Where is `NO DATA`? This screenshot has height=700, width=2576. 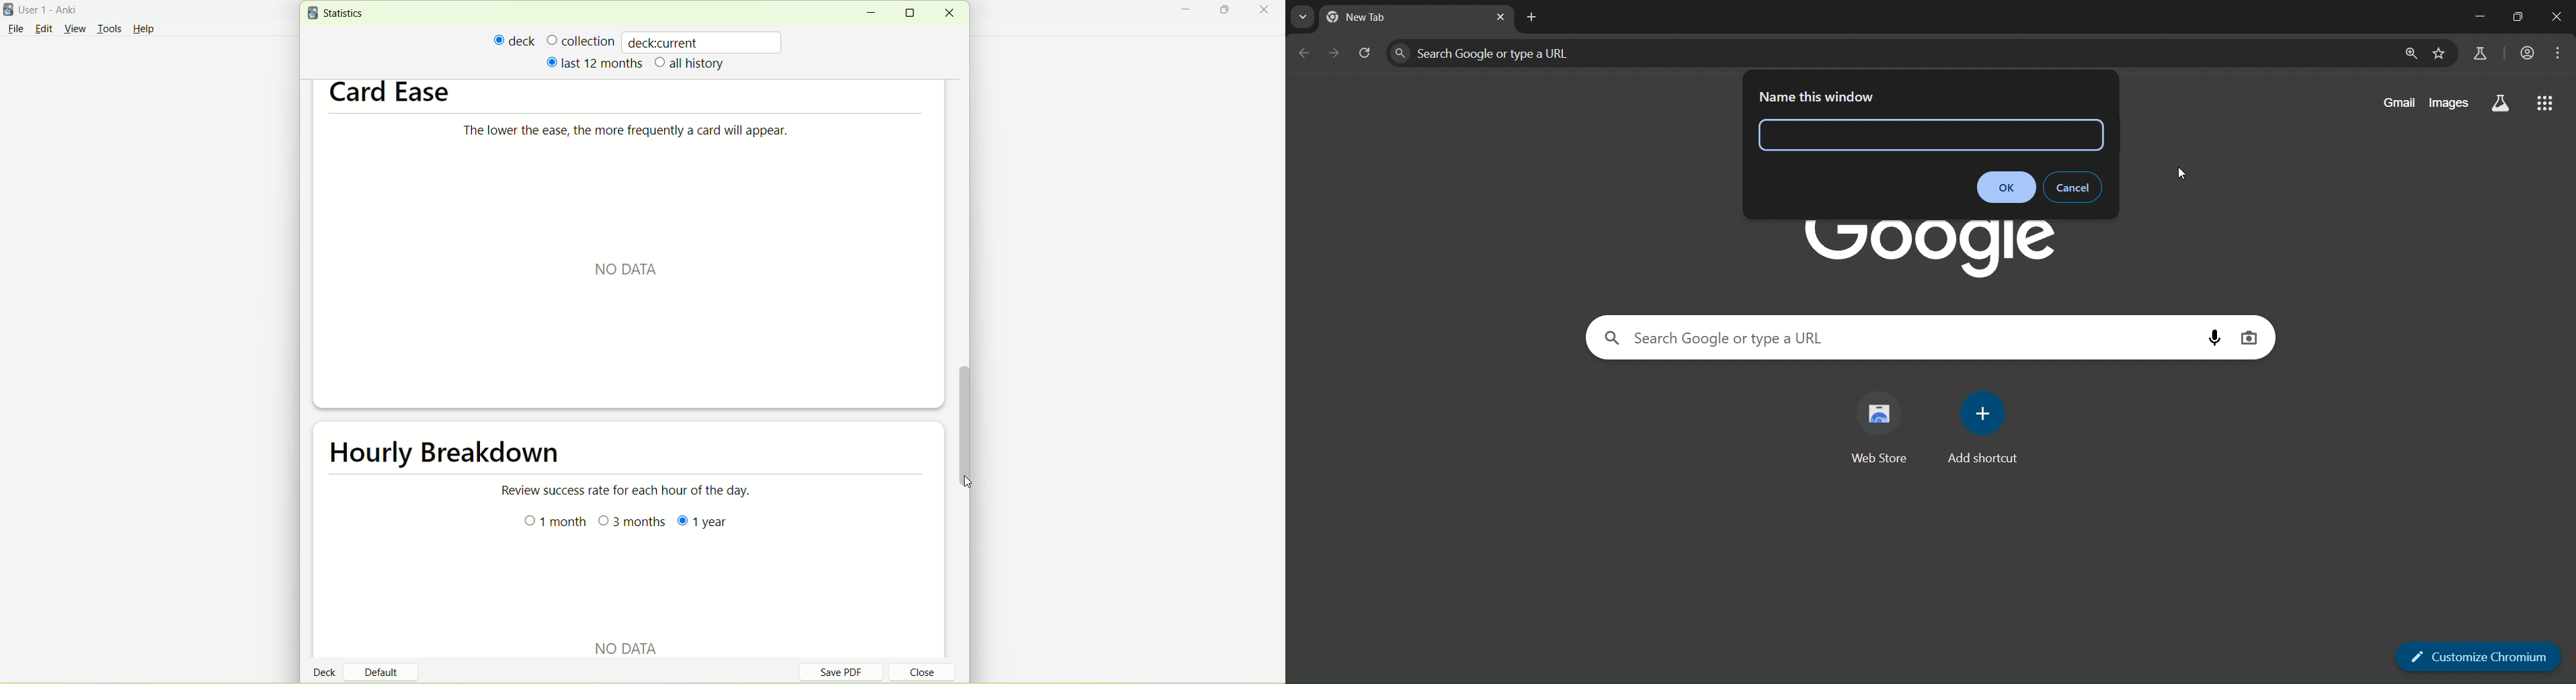
NO DATA is located at coordinates (622, 643).